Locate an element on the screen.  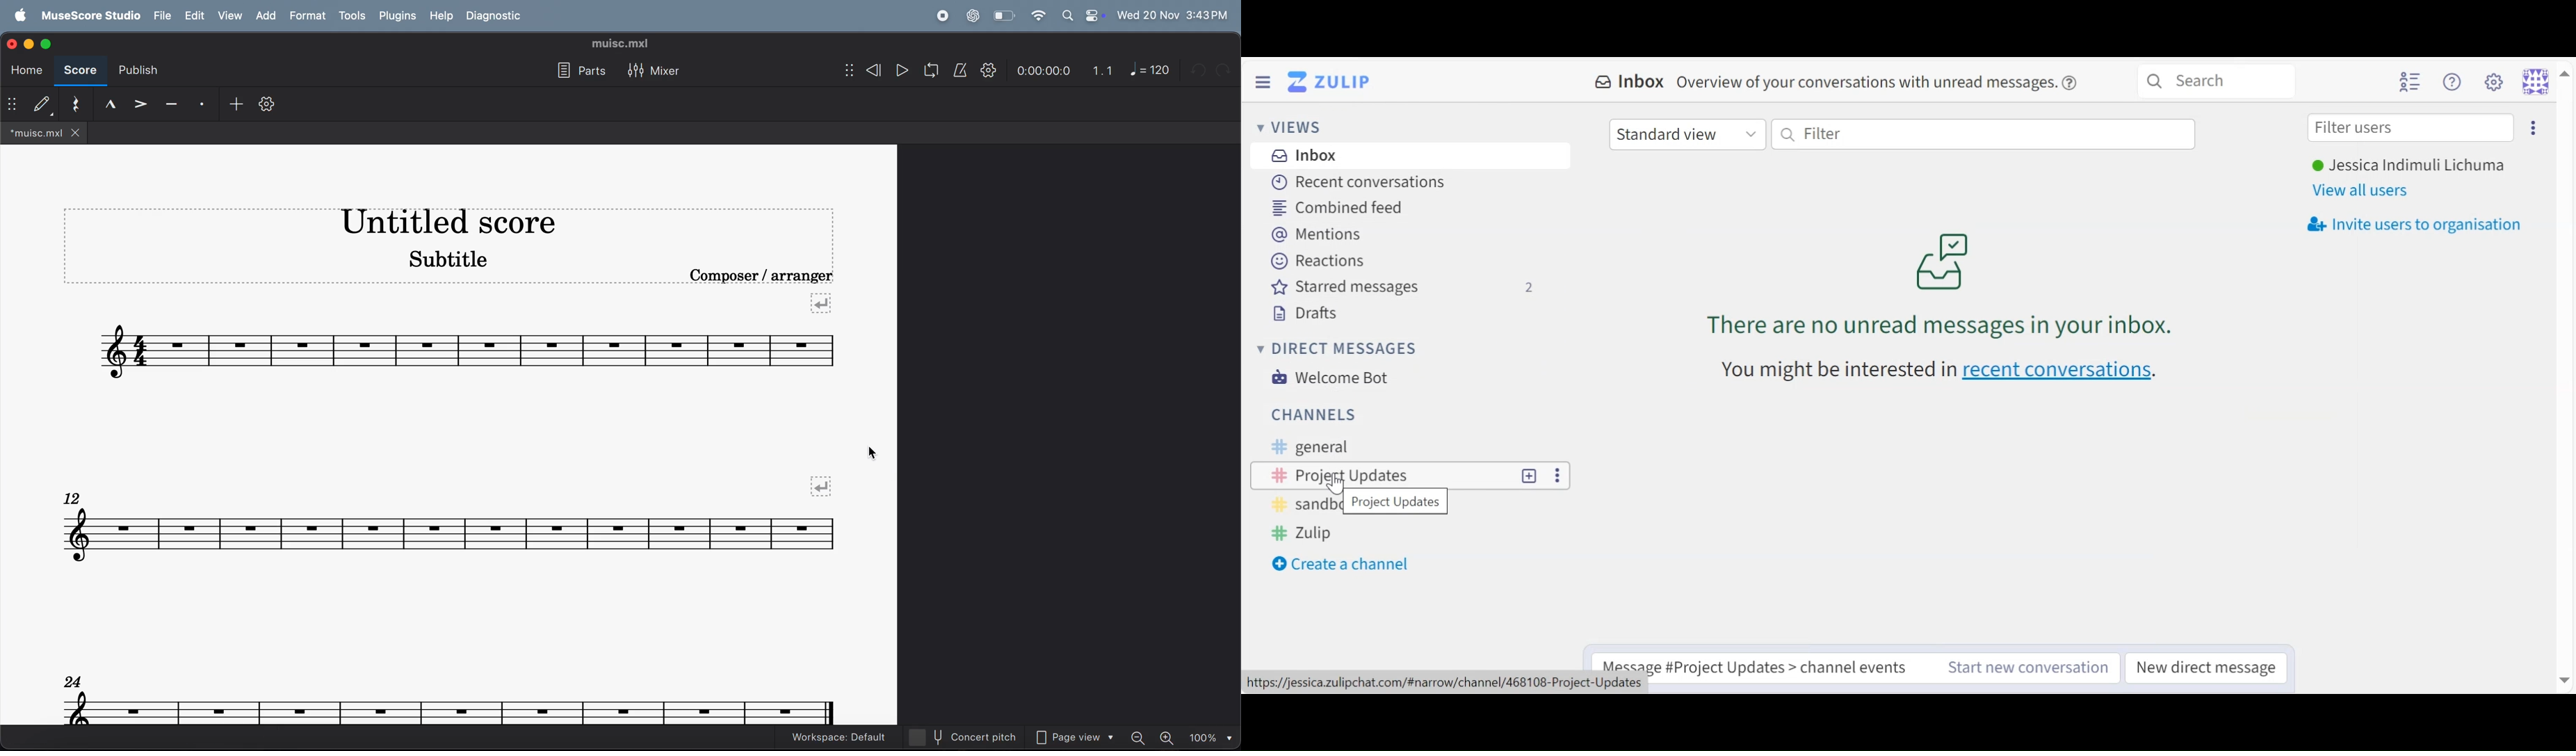
parts is located at coordinates (580, 70).